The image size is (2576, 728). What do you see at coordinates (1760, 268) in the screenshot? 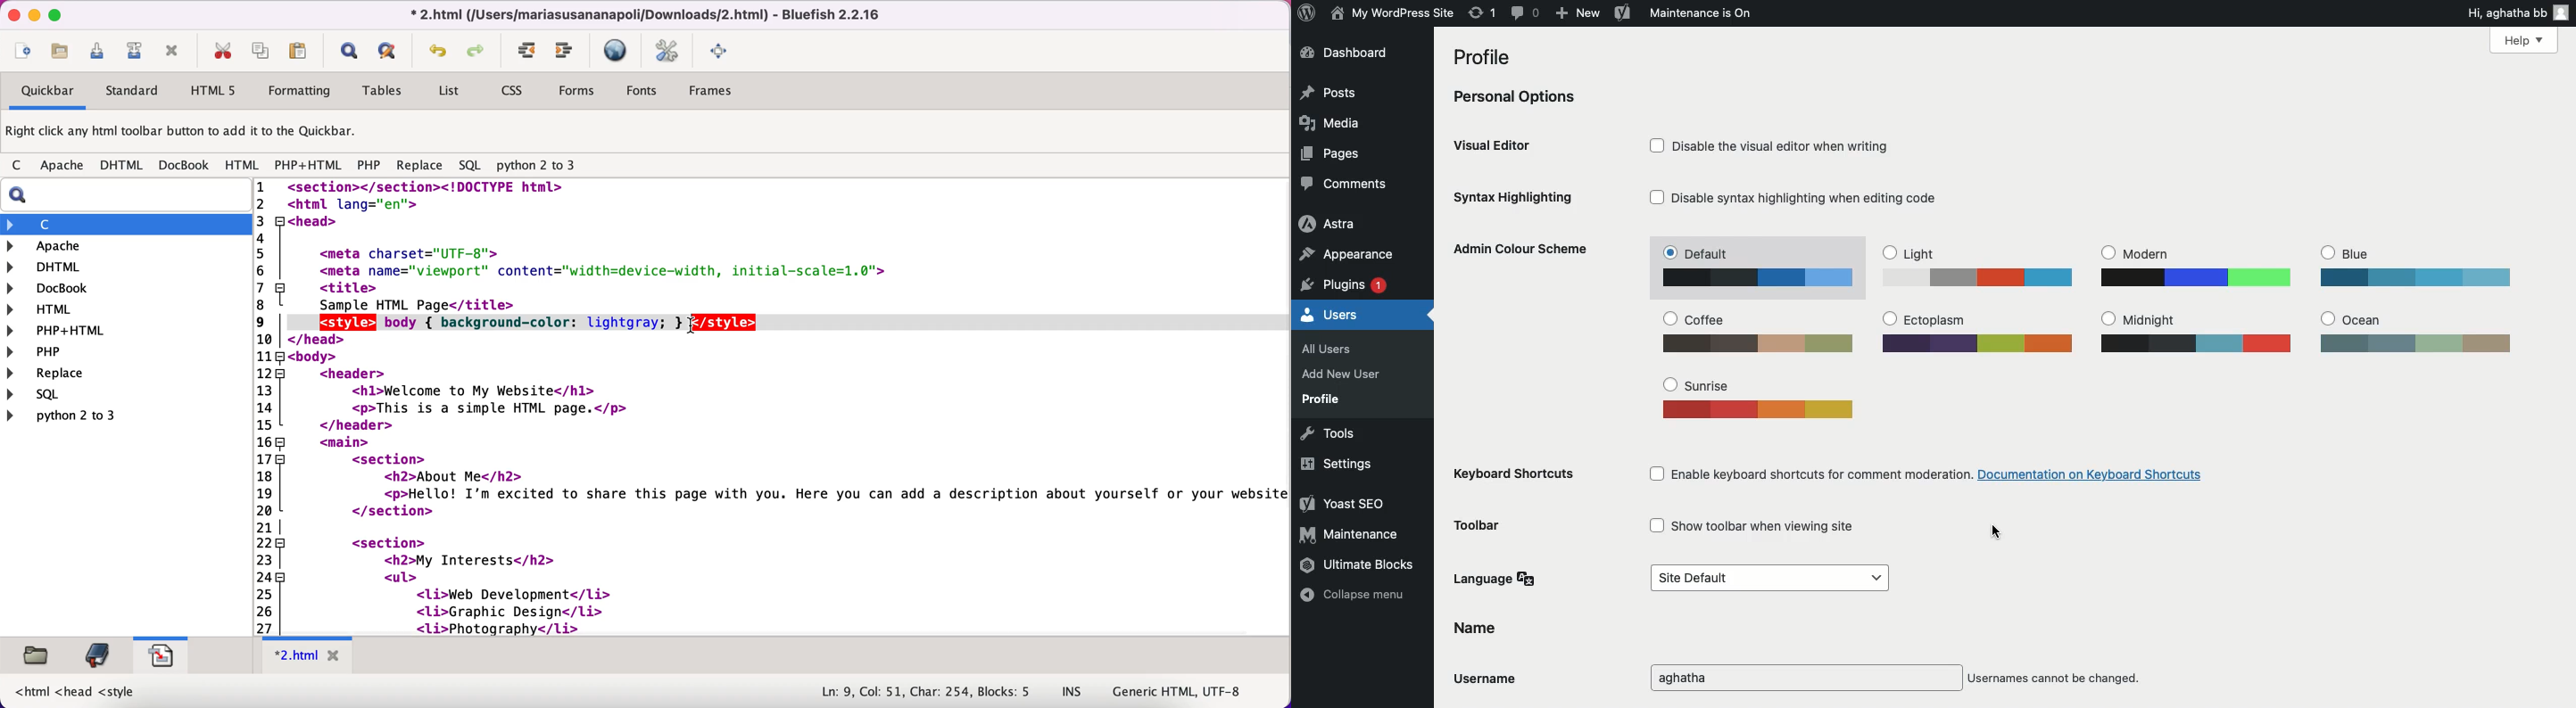
I see `Default` at bounding box center [1760, 268].